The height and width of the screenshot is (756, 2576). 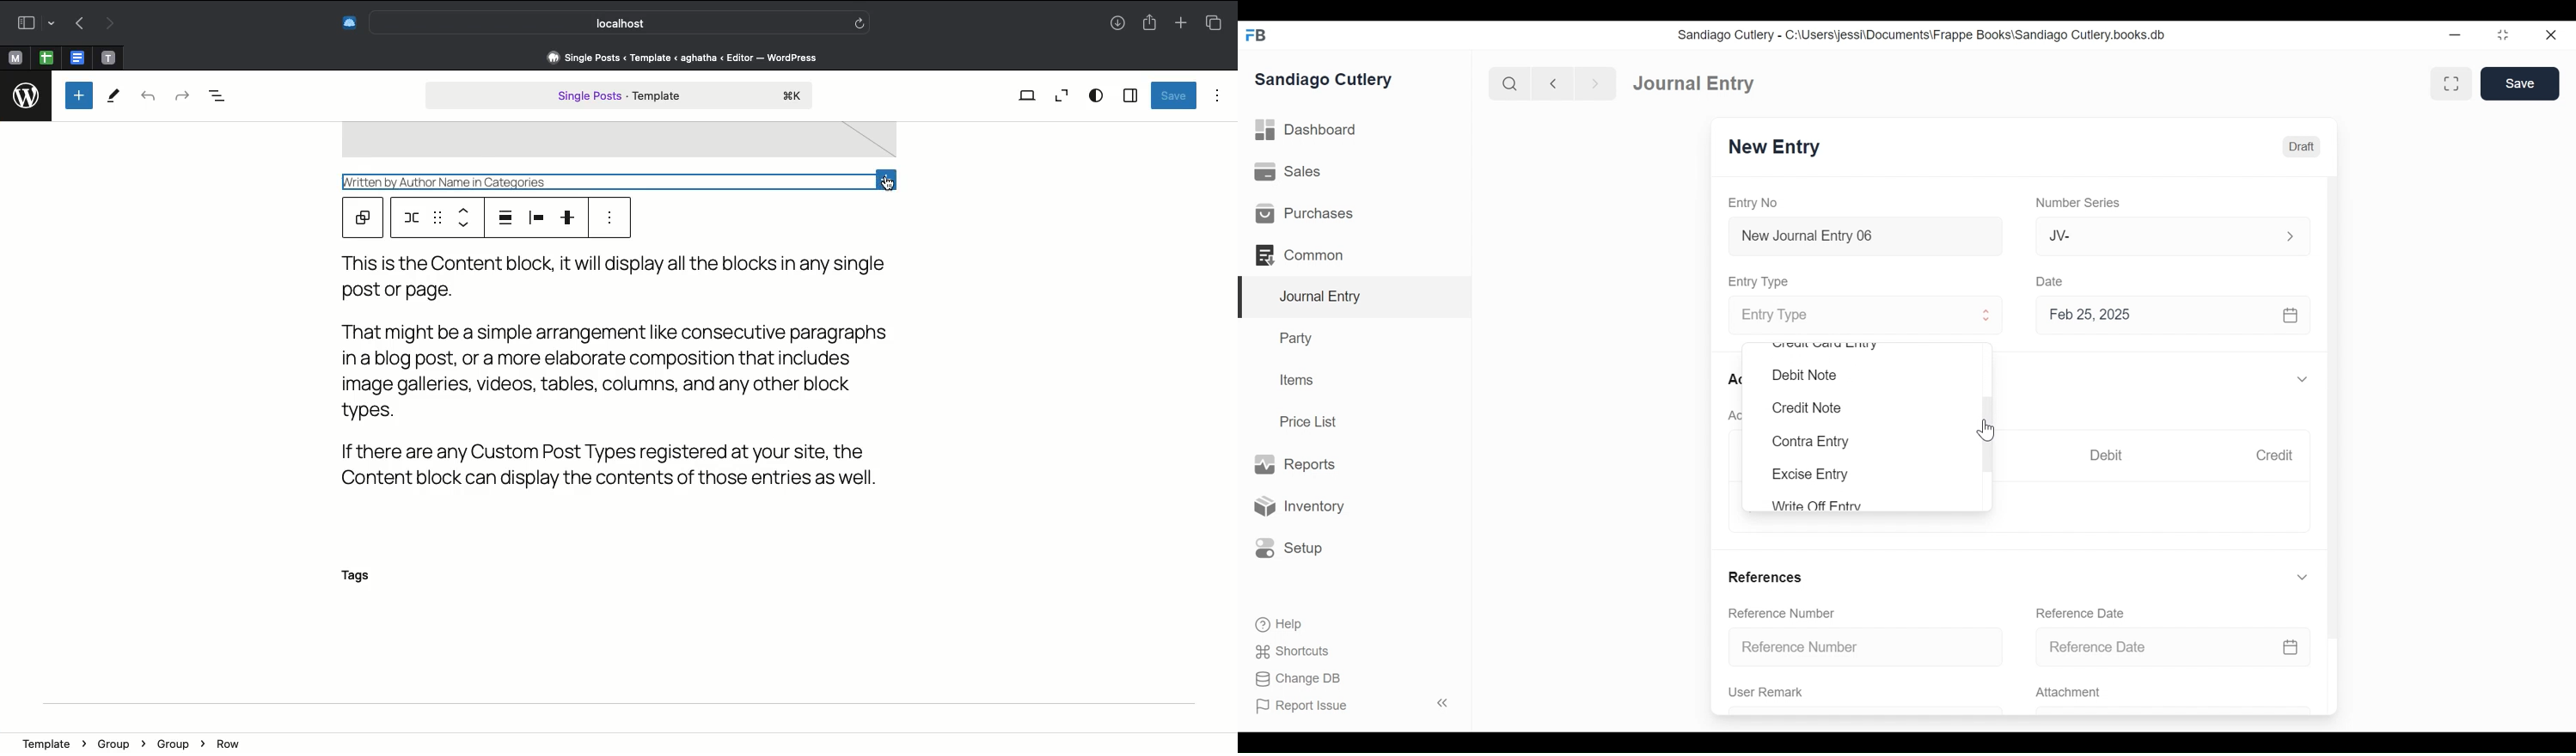 I want to click on Expand, so click(x=2290, y=236).